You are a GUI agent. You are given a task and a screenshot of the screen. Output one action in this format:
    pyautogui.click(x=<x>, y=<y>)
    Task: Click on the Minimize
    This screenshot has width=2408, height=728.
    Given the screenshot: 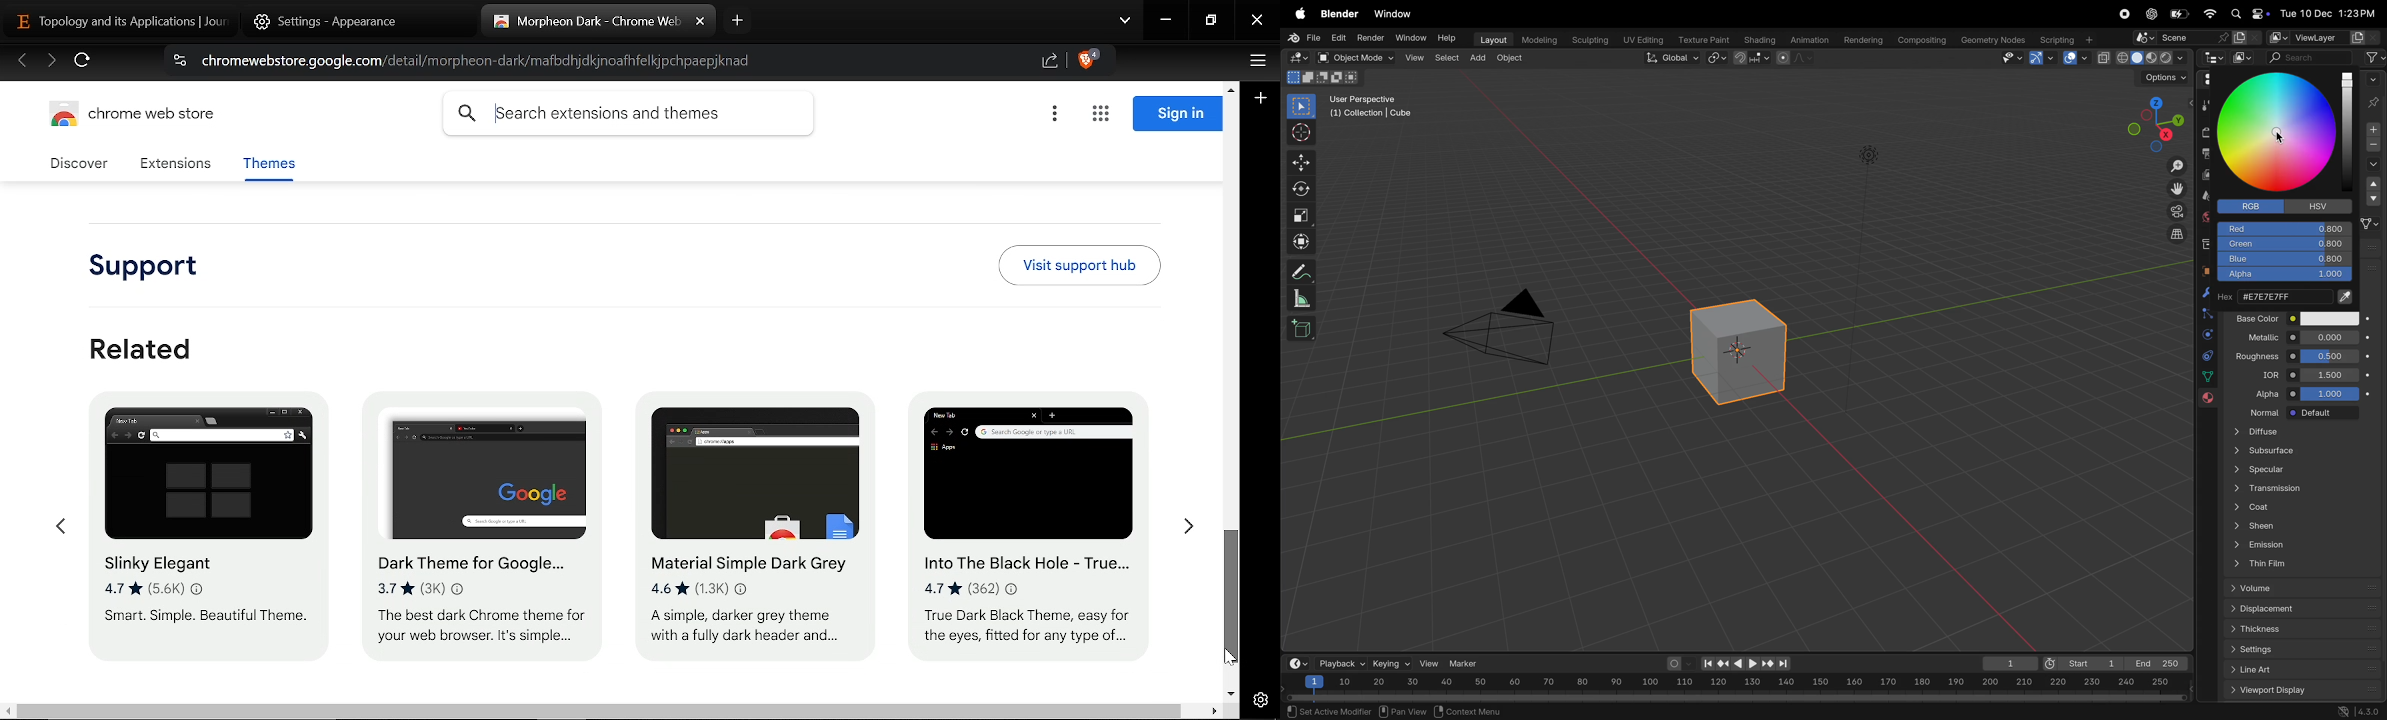 What is the action you would take?
    pyautogui.click(x=1166, y=22)
    